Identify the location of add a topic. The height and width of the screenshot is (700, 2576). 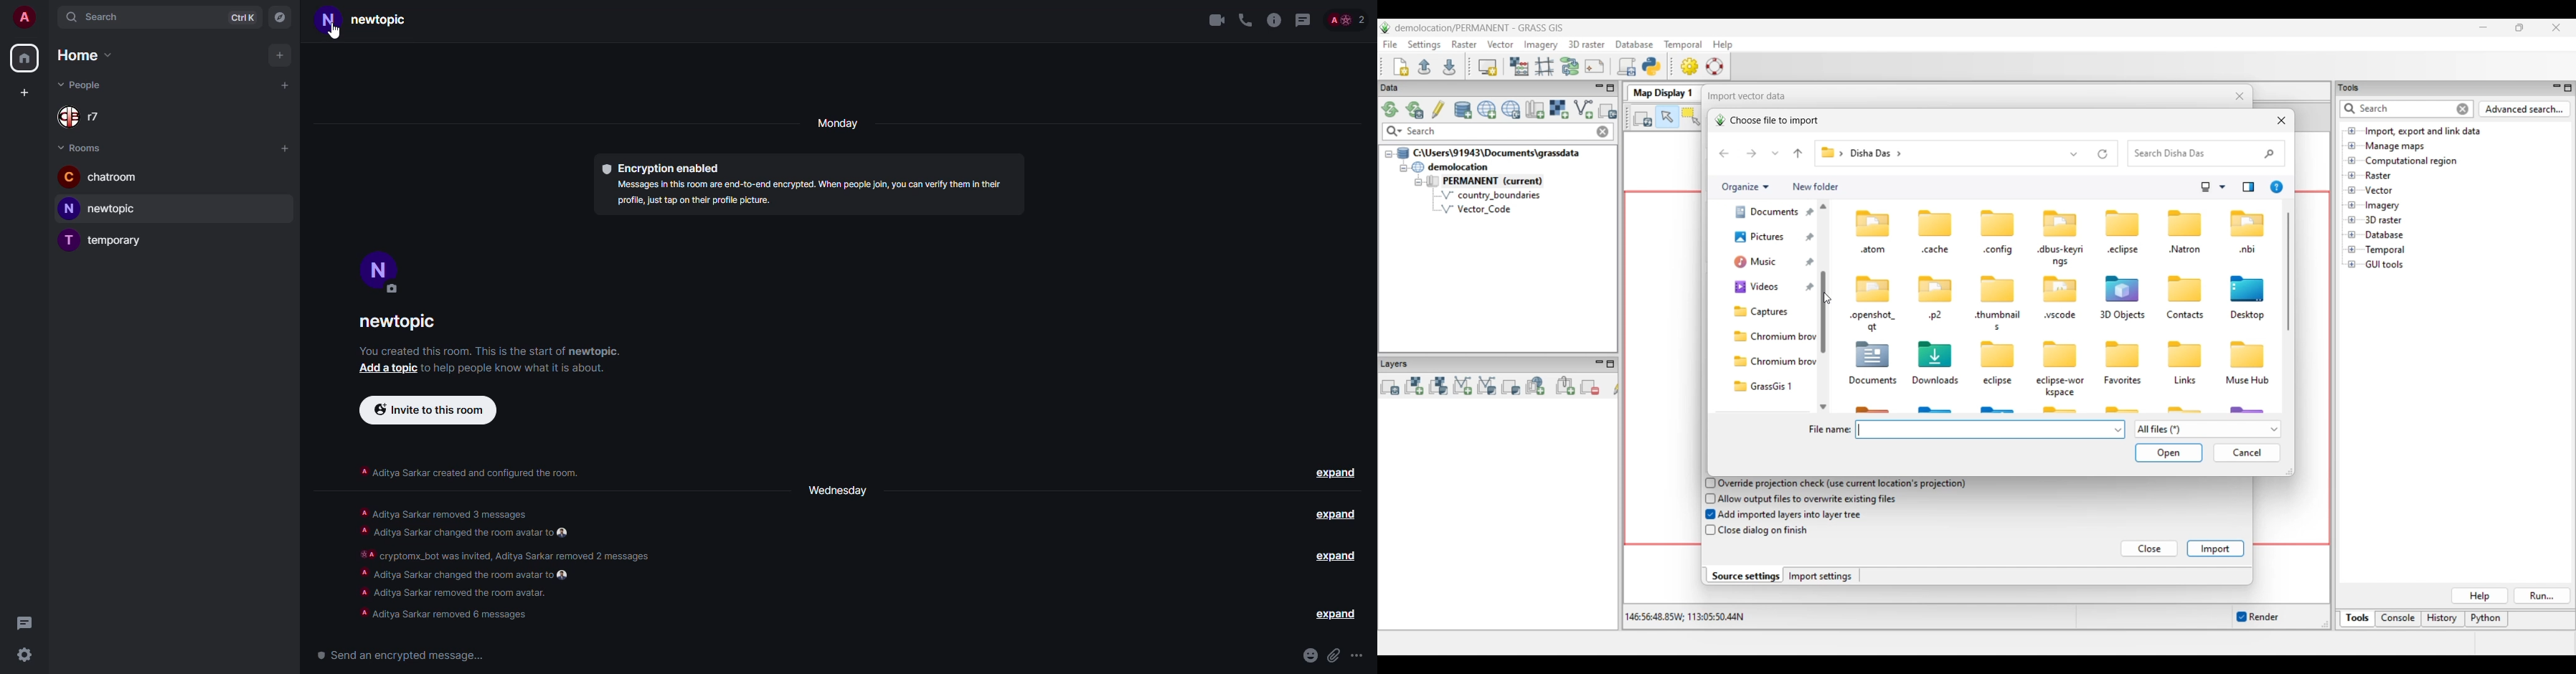
(384, 369).